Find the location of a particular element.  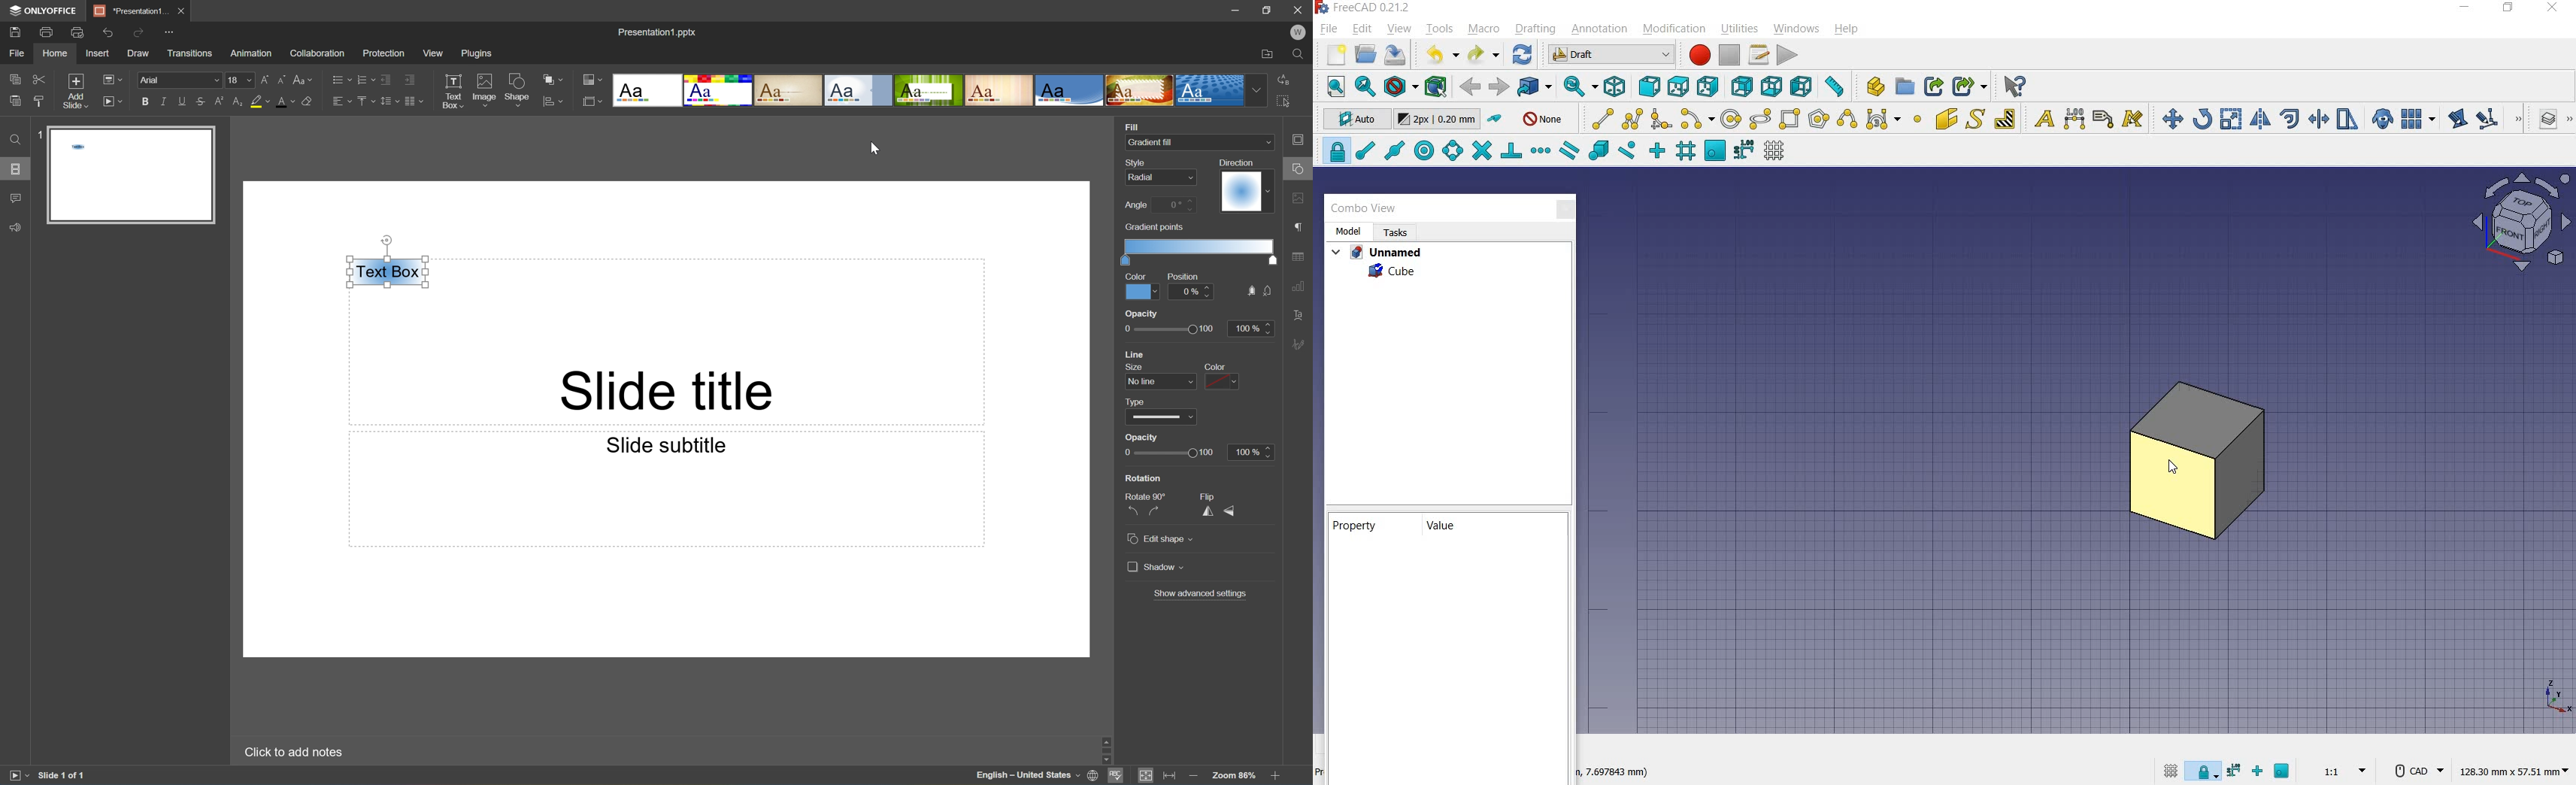

Slider is located at coordinates (1199, 249).